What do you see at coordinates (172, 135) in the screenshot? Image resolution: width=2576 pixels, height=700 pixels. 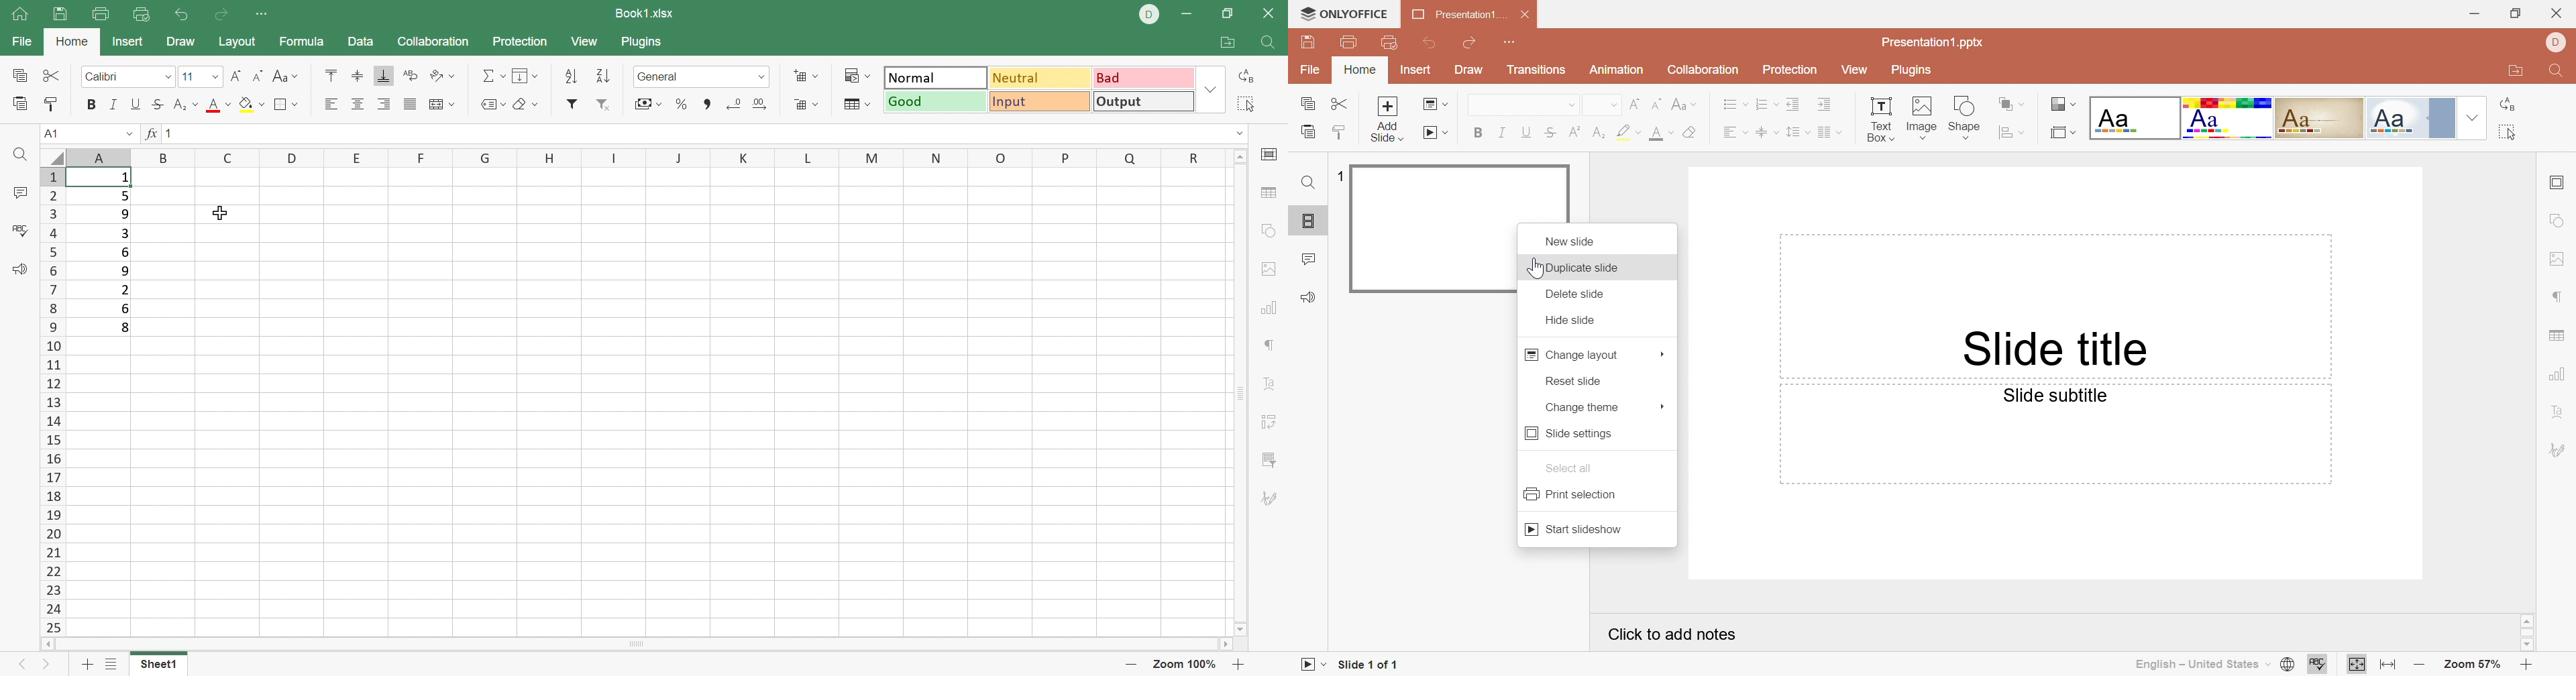 I see `1` at bounding box center [172, 135].